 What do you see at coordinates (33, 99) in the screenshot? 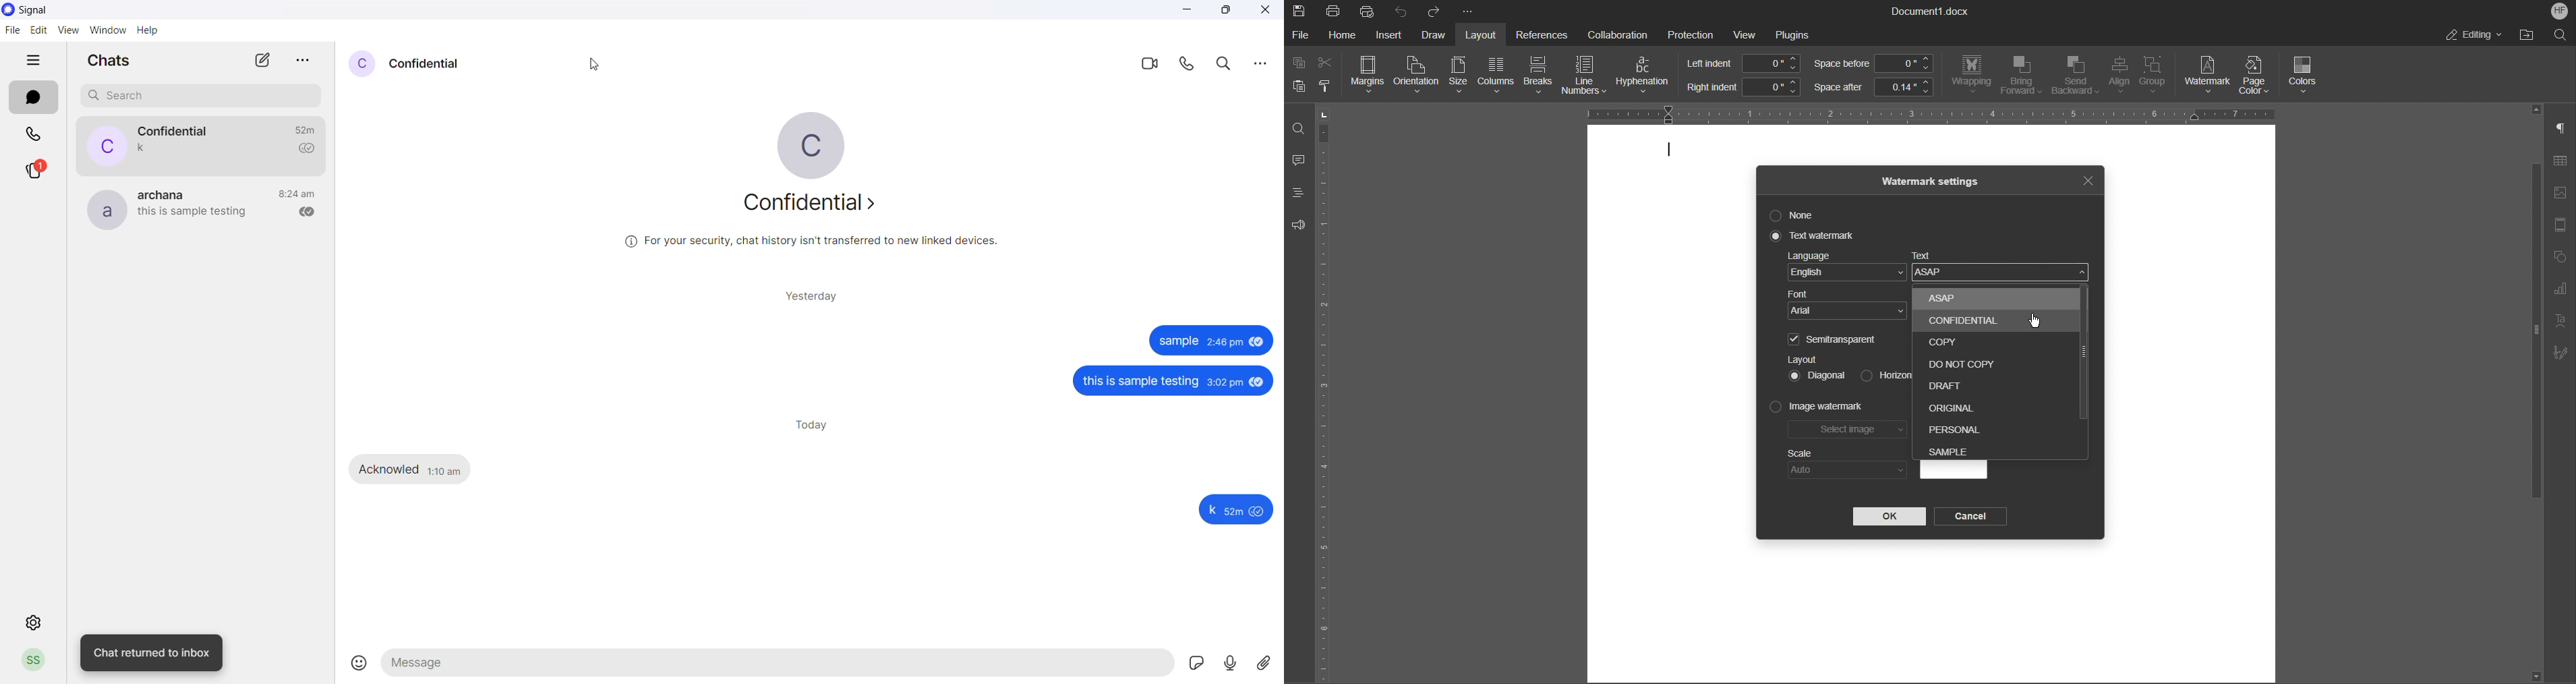
I see `chats` at bounding box center [33, 99].